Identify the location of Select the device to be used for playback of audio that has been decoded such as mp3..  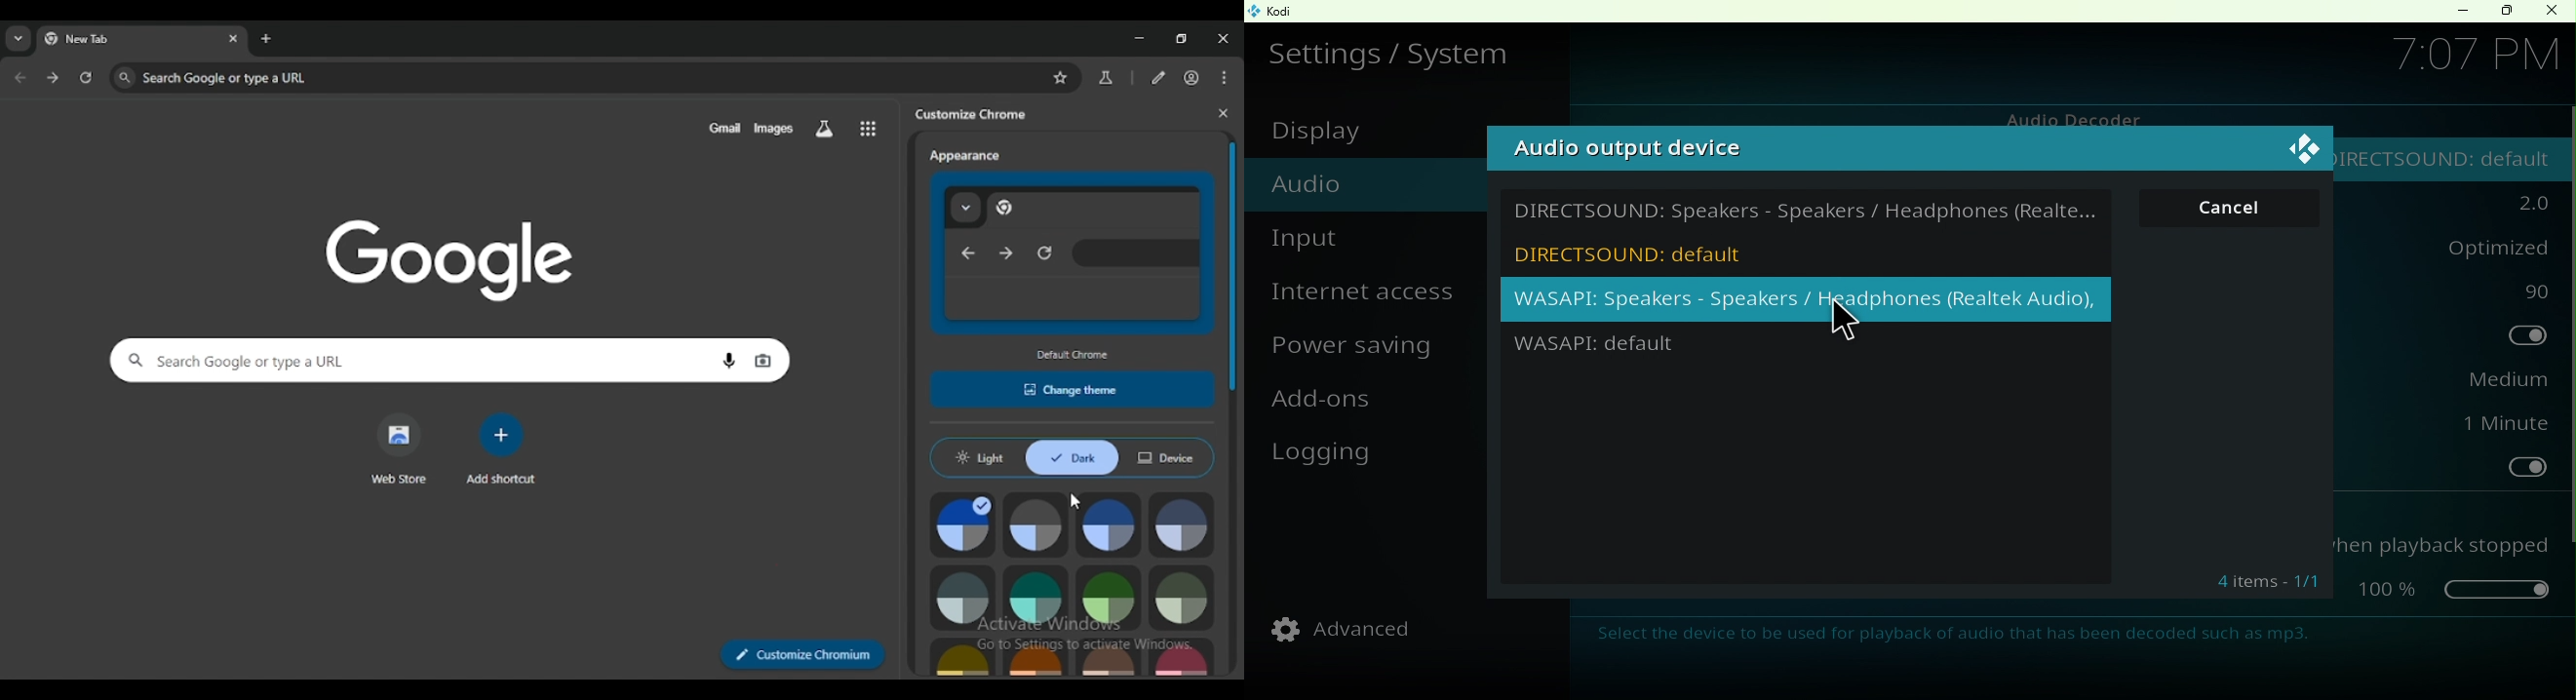
(1955, 638).